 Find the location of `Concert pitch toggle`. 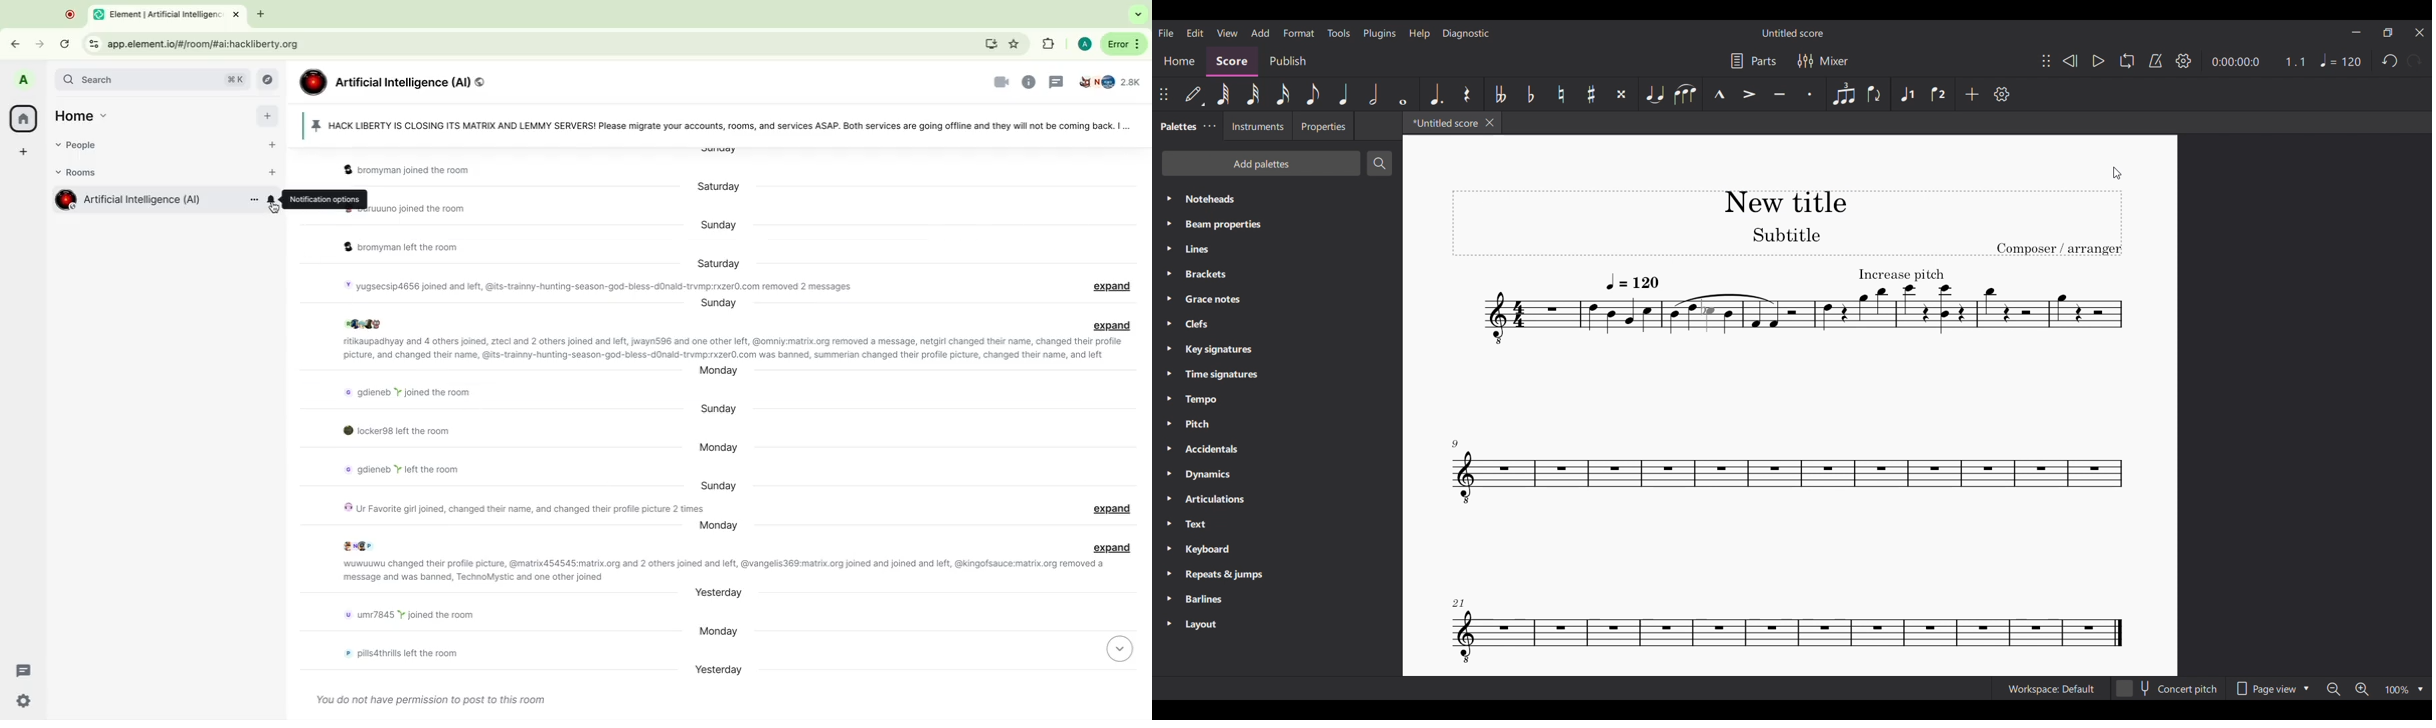

Concert pitch toggle is located at coordinates (2167, 689).